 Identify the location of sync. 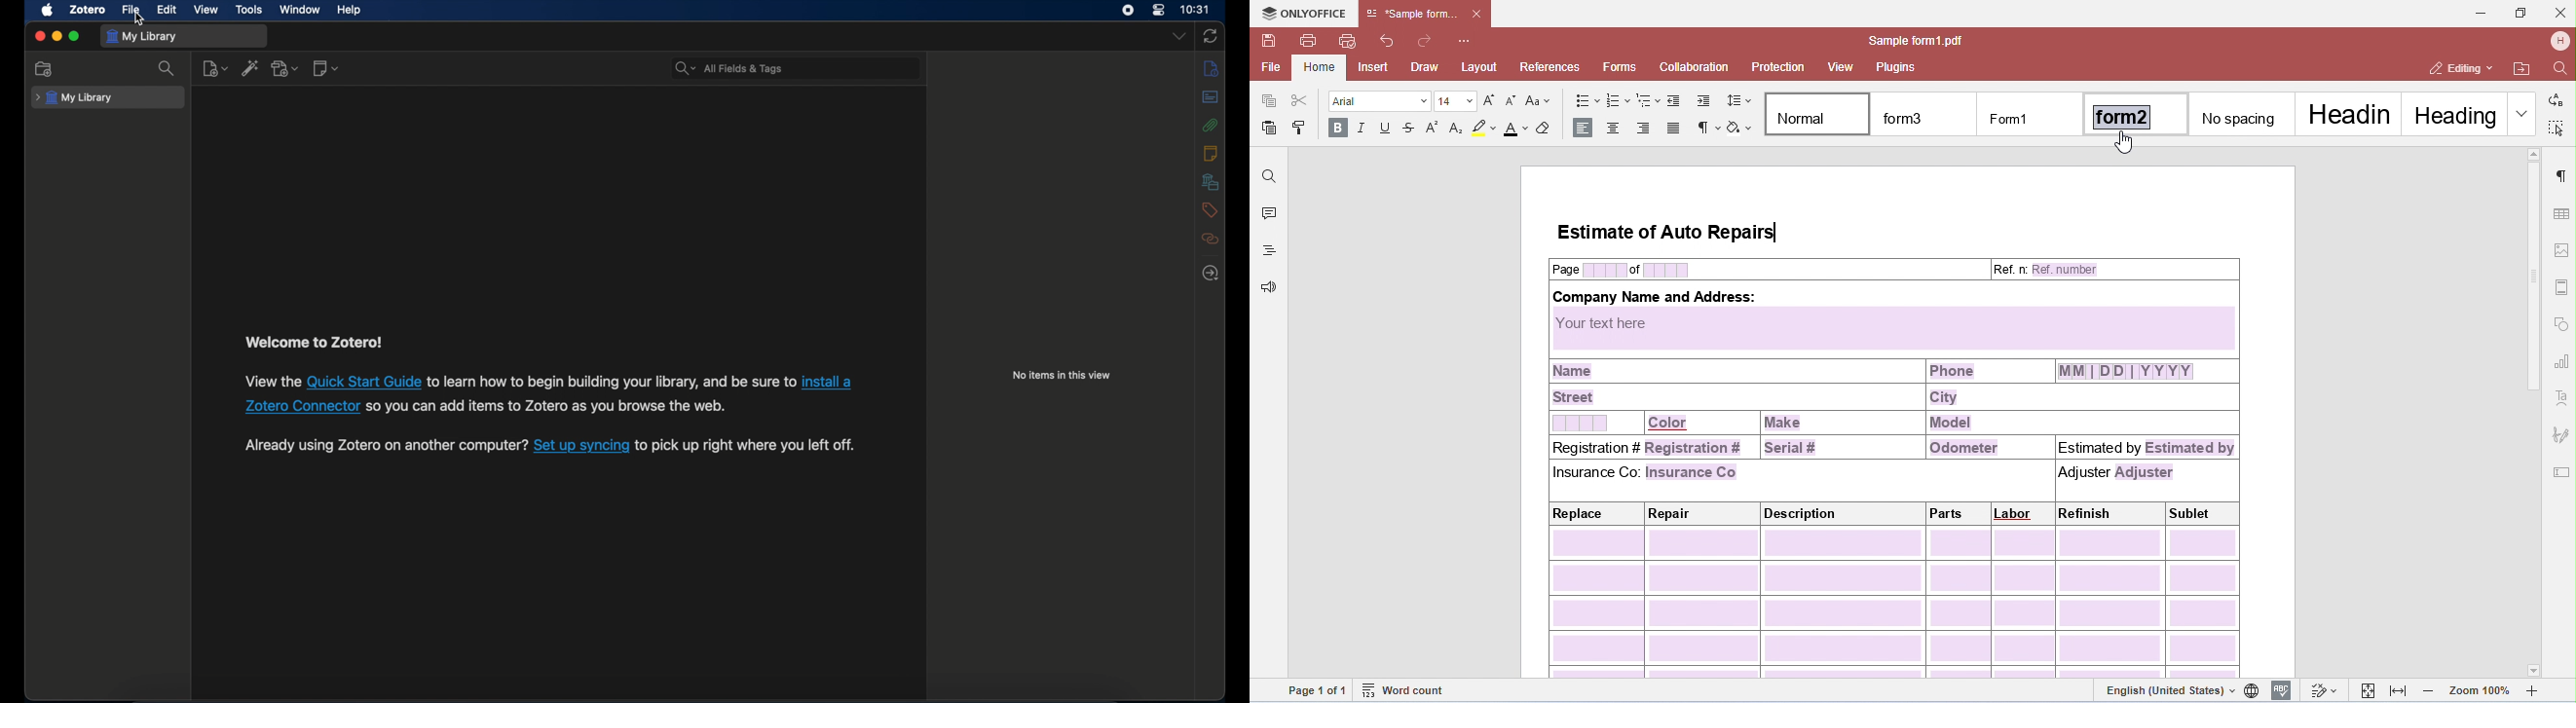
(1211, 37).